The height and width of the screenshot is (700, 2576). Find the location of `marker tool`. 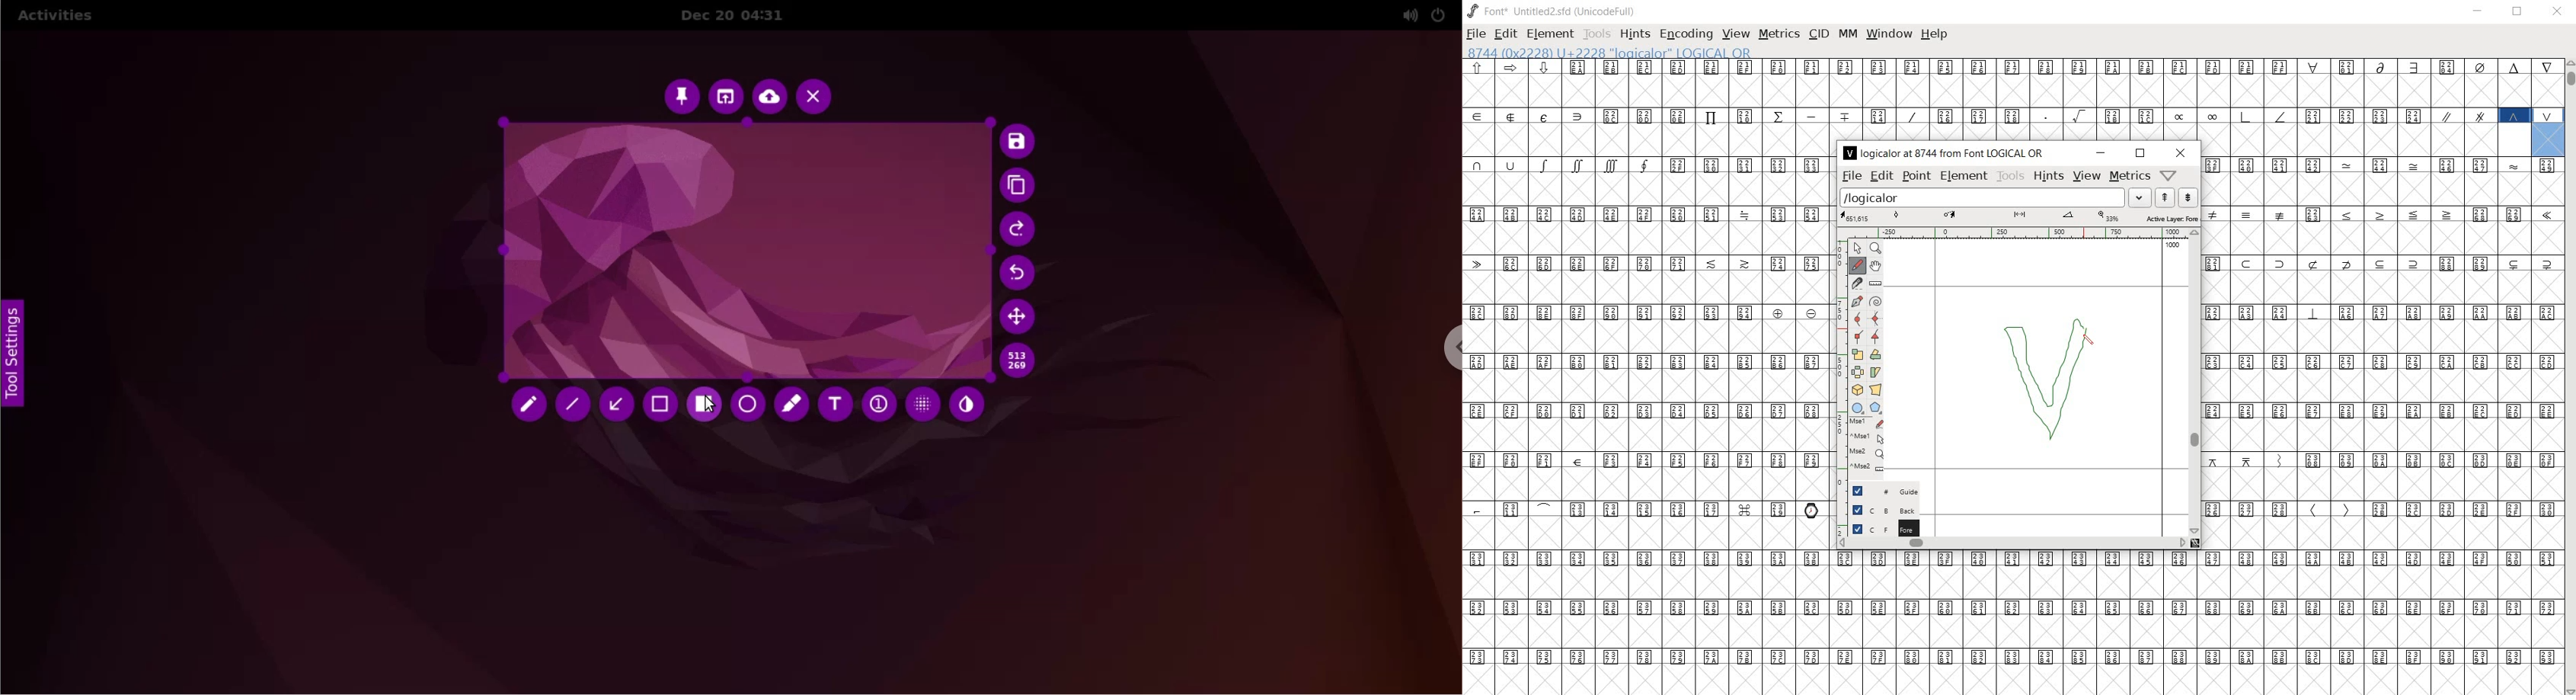

marker tool is located at coordinates (791, 407).